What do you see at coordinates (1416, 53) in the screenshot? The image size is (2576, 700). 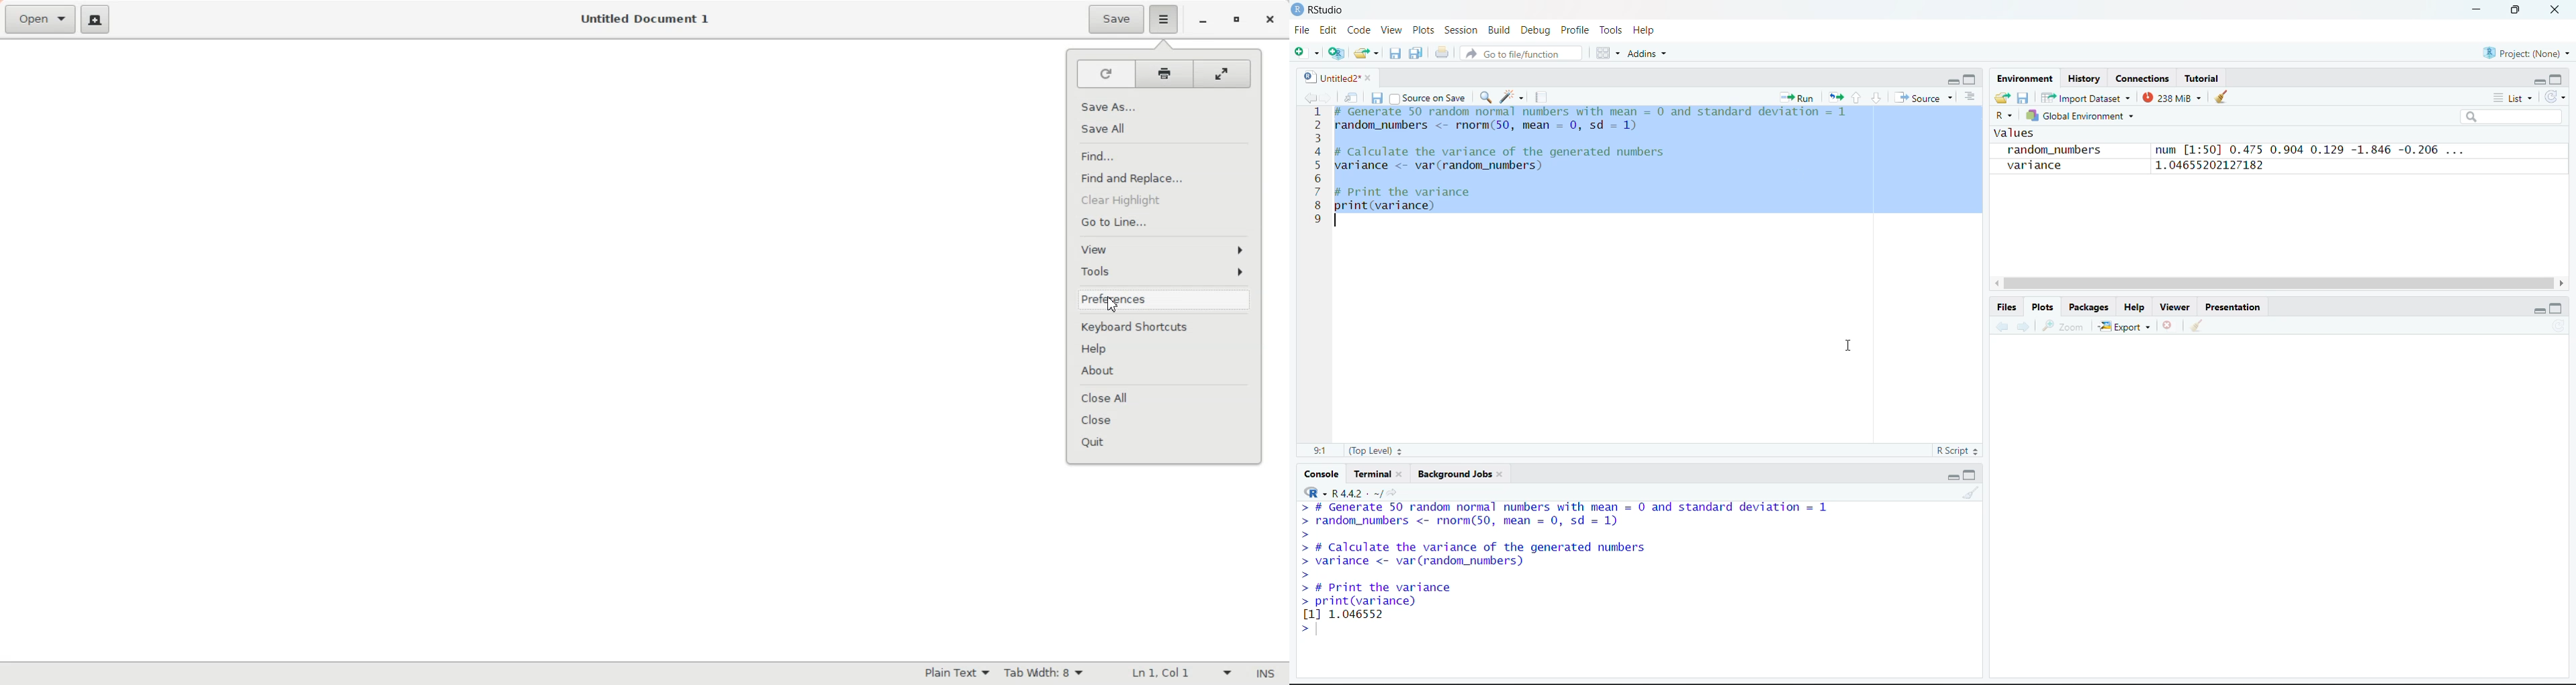 I see `save all` at bounding box center [1416, 53].